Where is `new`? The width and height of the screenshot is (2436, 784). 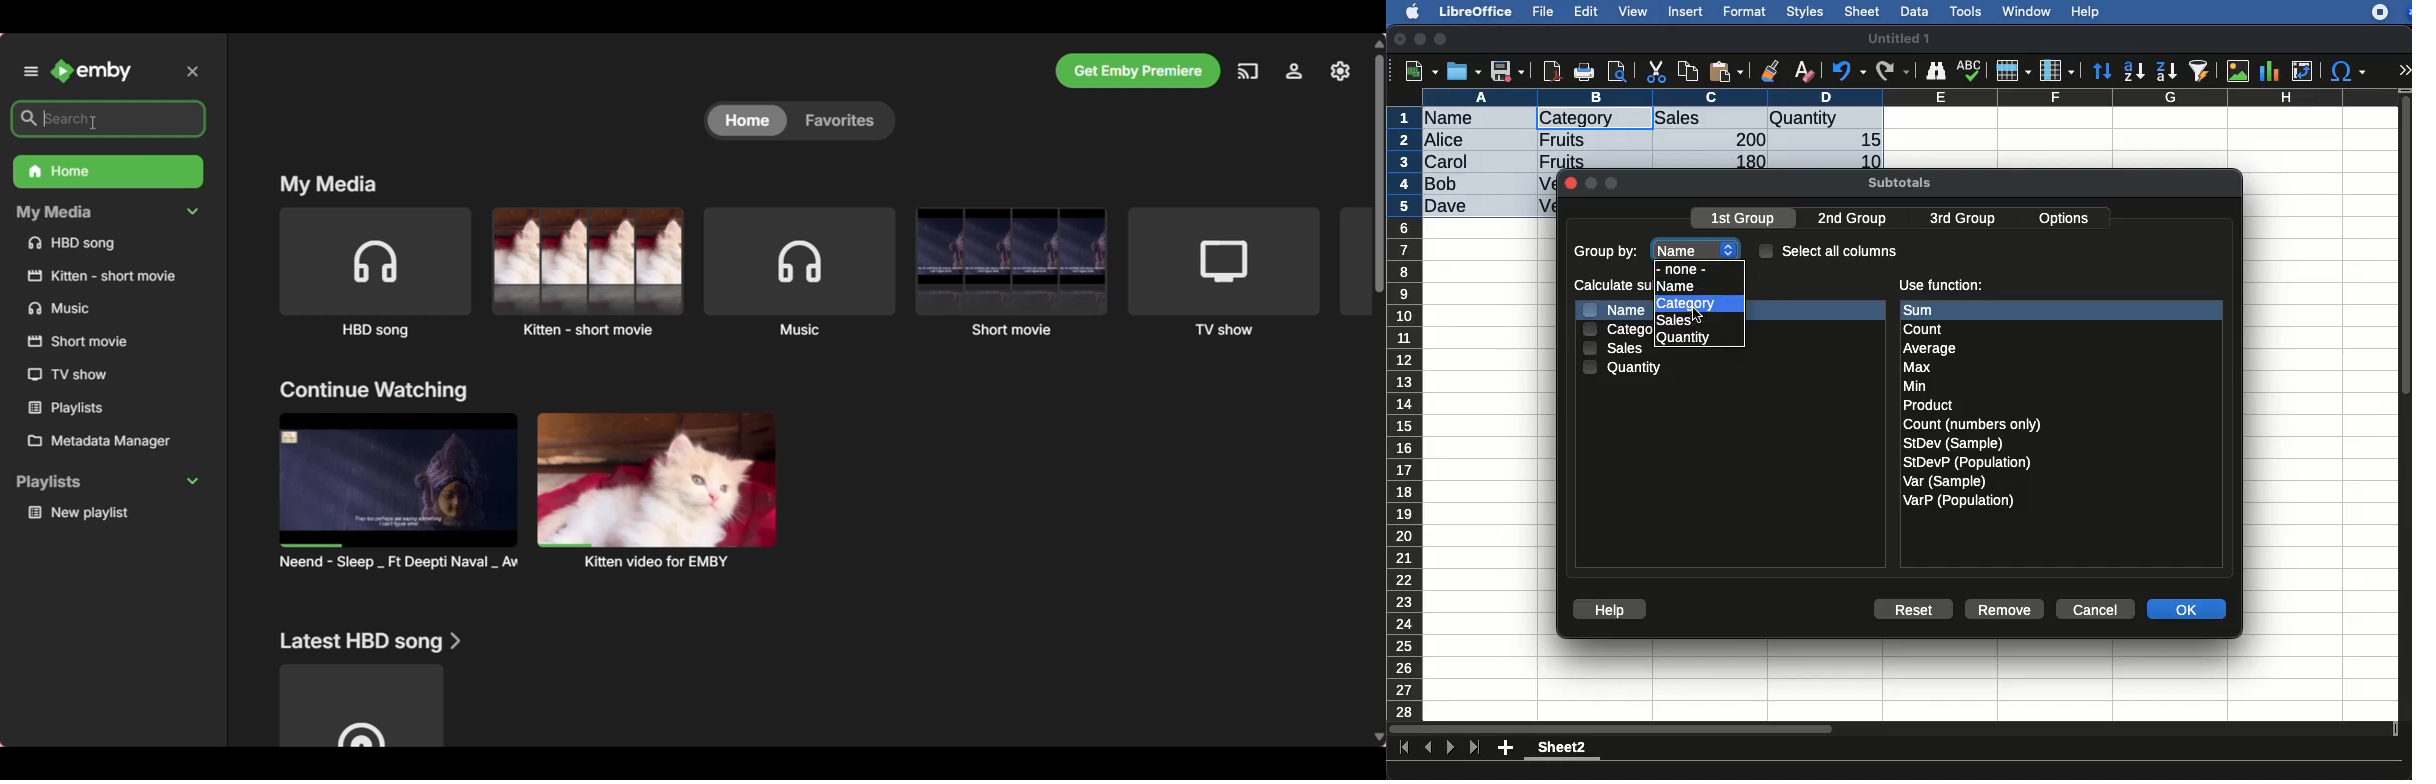
new is located at coordinates (1417, 70).